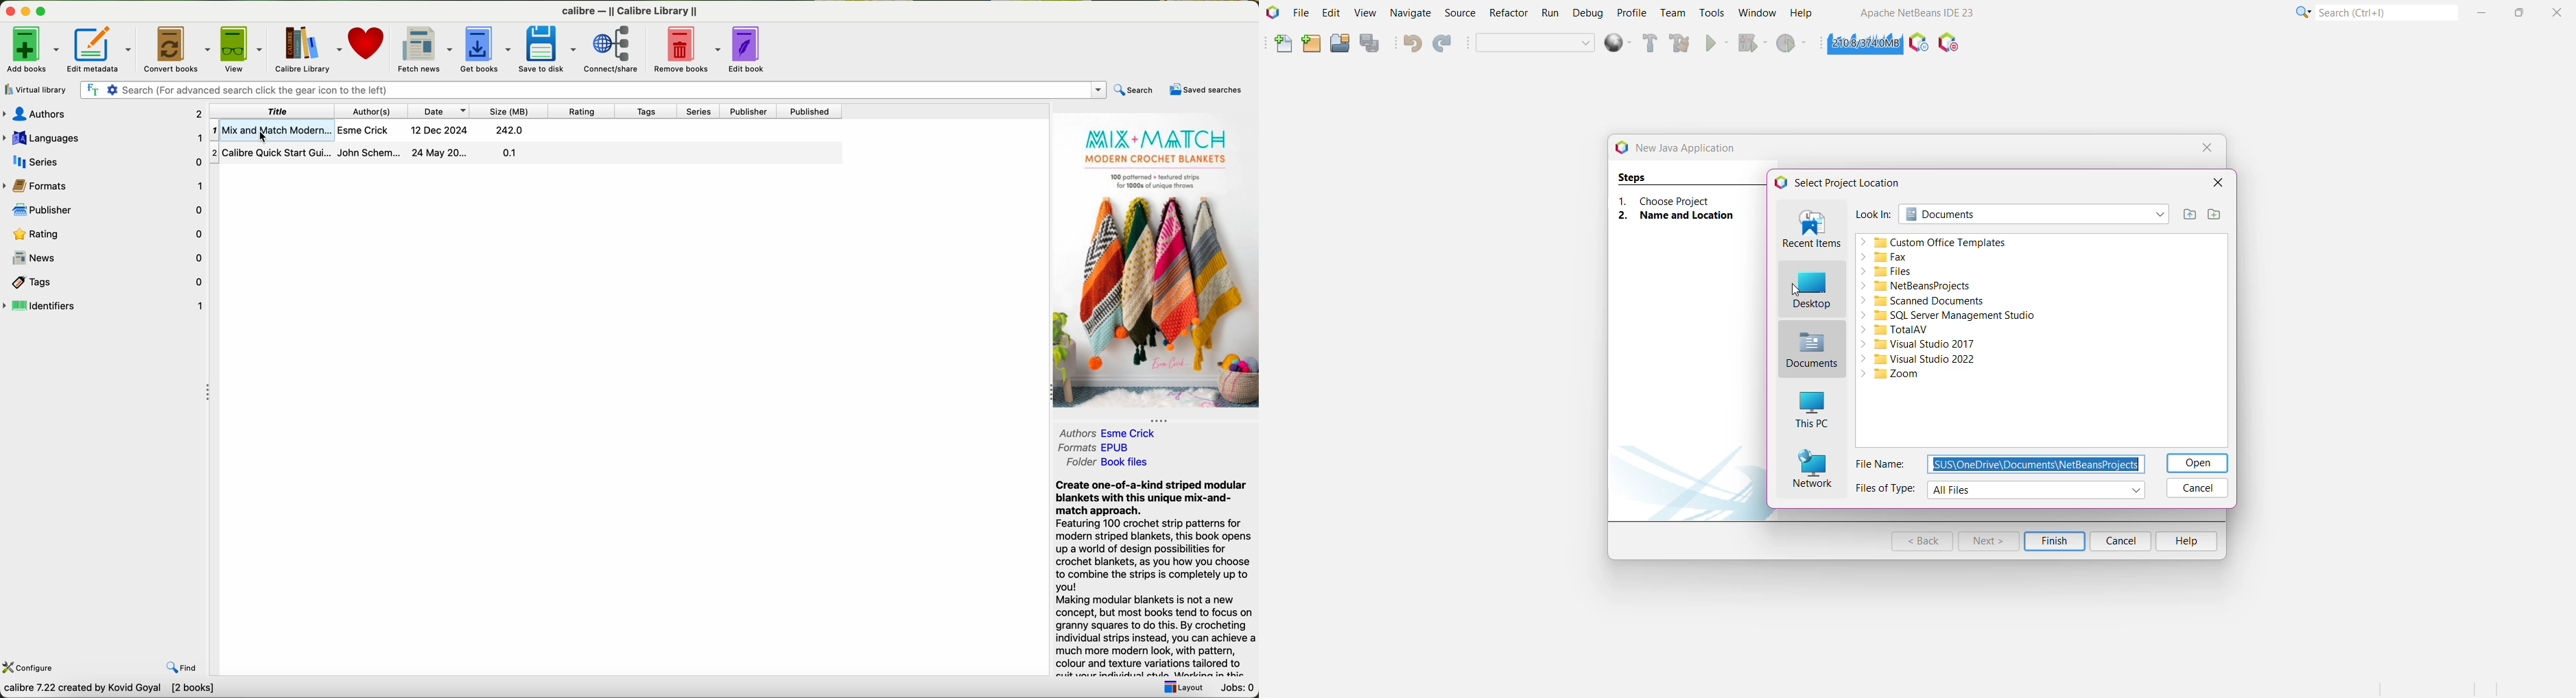  What do you see at coordinates (1928, 284) in the screenshot?
I see `NetBeansProjects` at bounding box center [1928, 284].